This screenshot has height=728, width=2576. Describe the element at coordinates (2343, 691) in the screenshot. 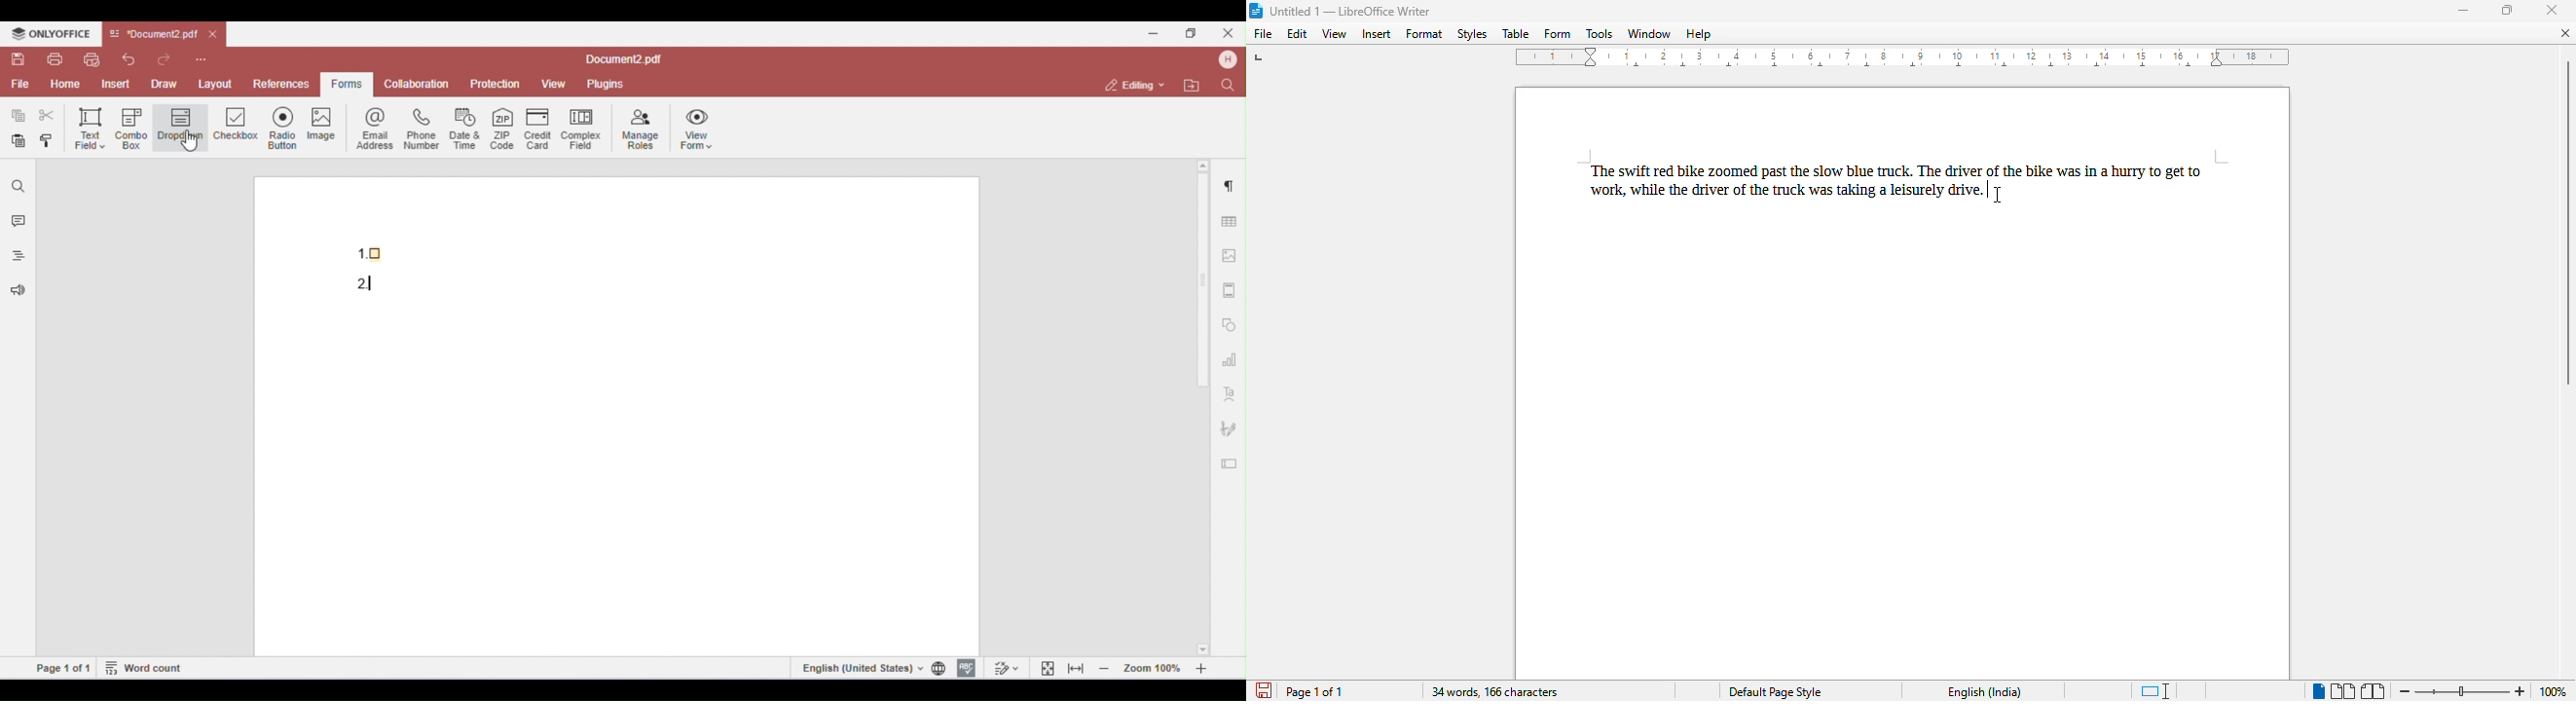

I see `multi-page view` at that location.